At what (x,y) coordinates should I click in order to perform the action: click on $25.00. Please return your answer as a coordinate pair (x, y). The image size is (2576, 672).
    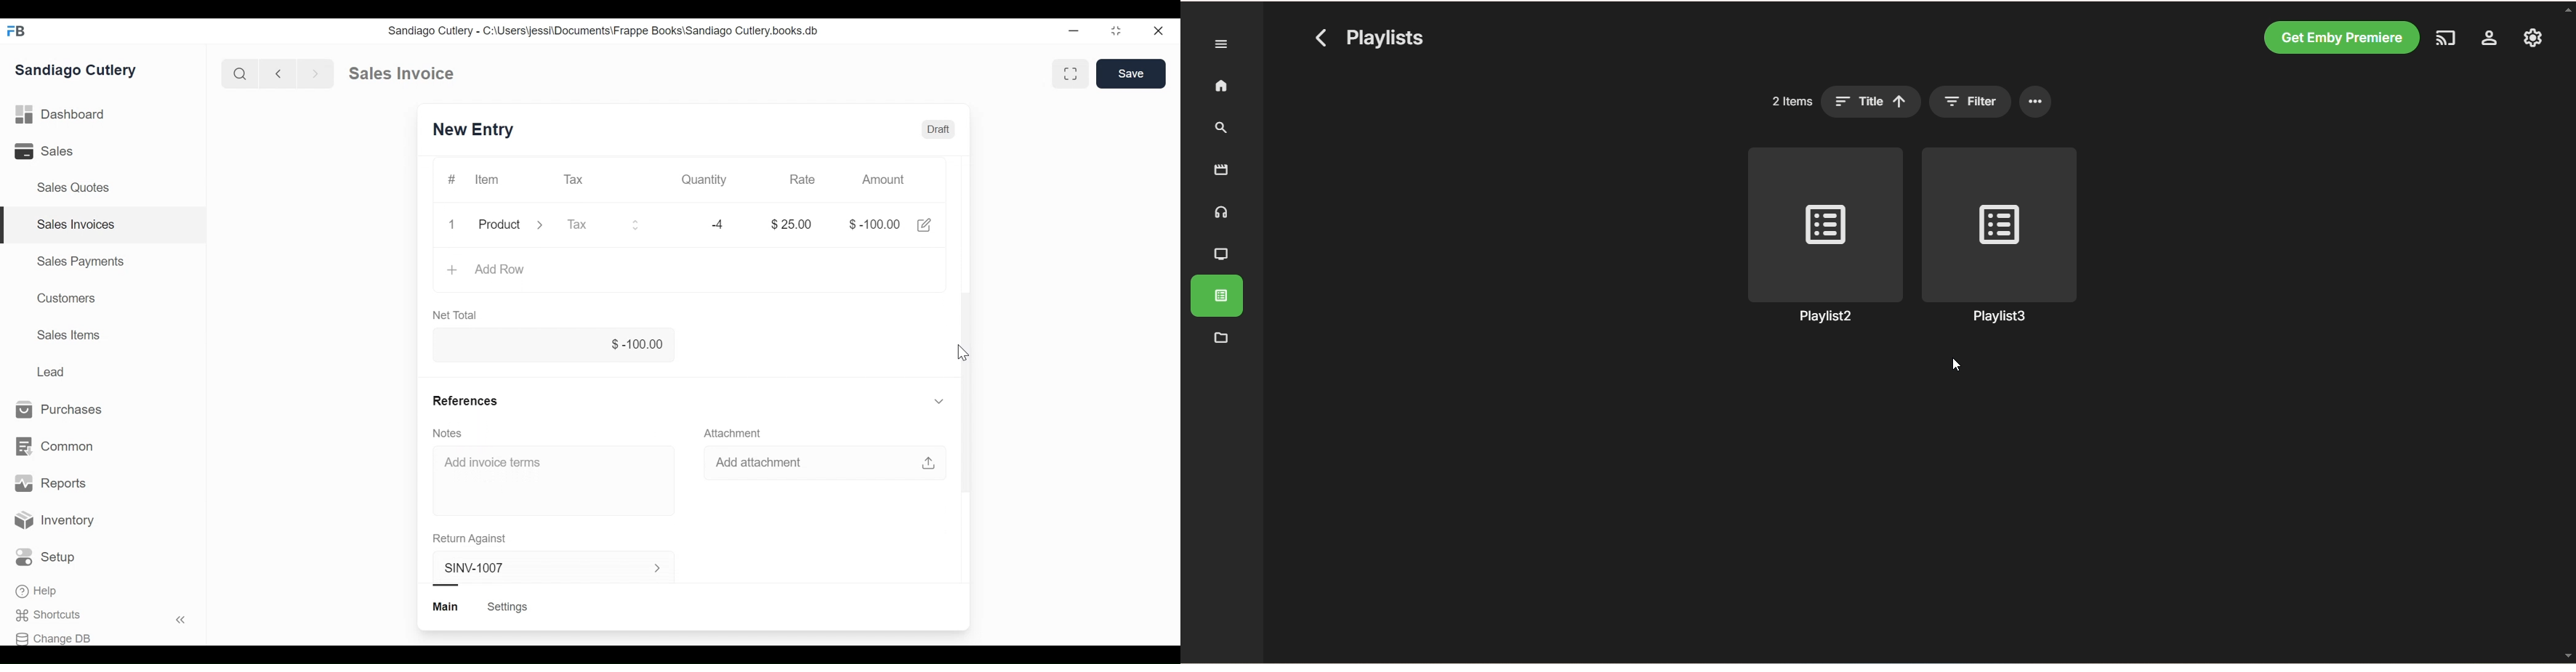
    Looking at the image, I should click on (792, 224).